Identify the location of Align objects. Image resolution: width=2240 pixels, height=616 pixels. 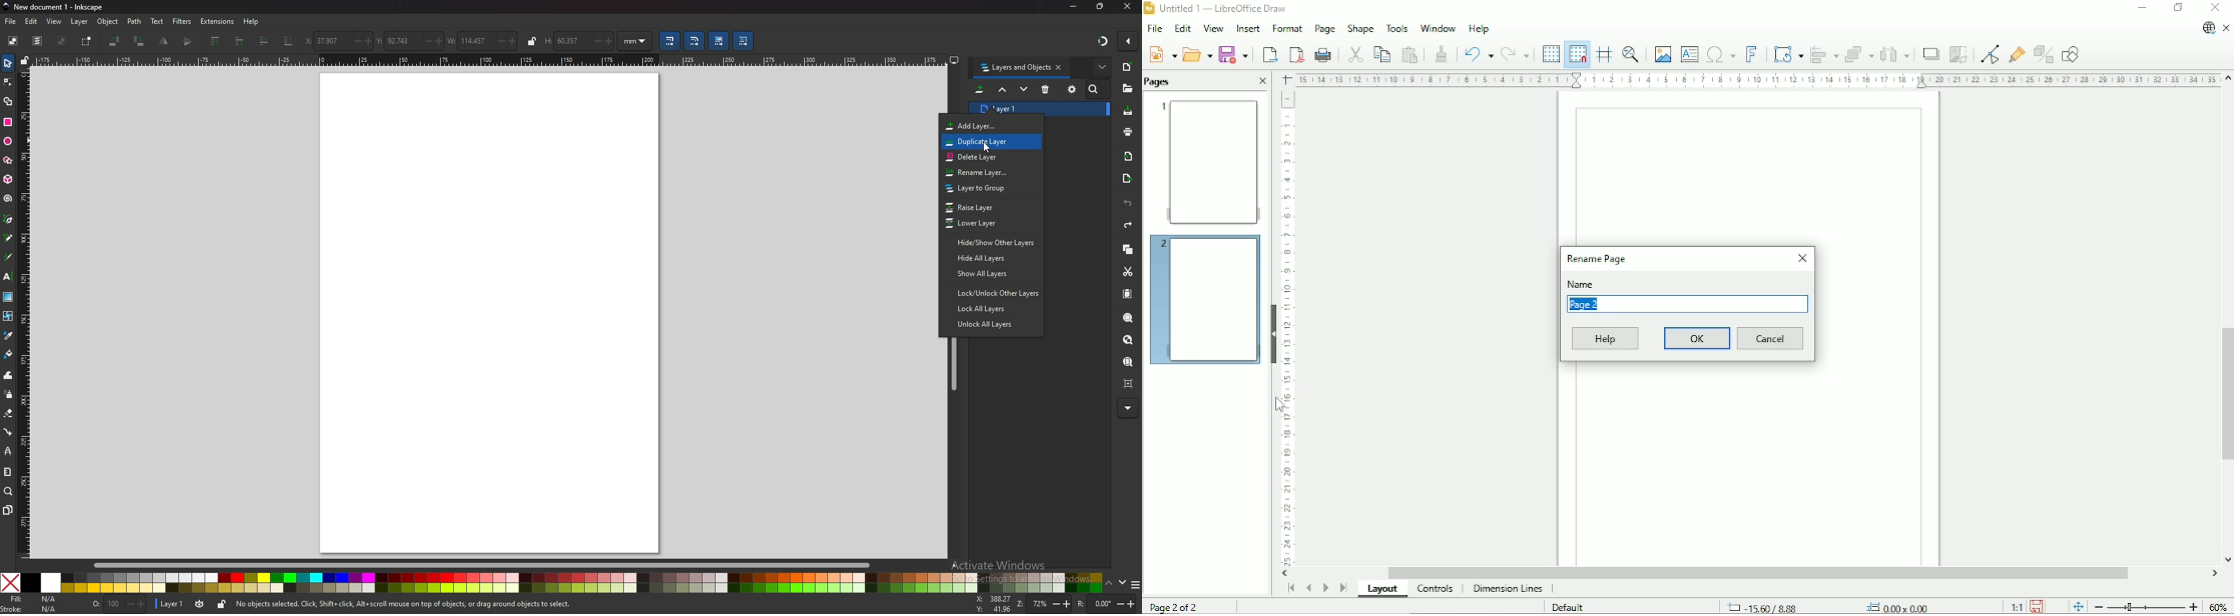
(1825, 54).